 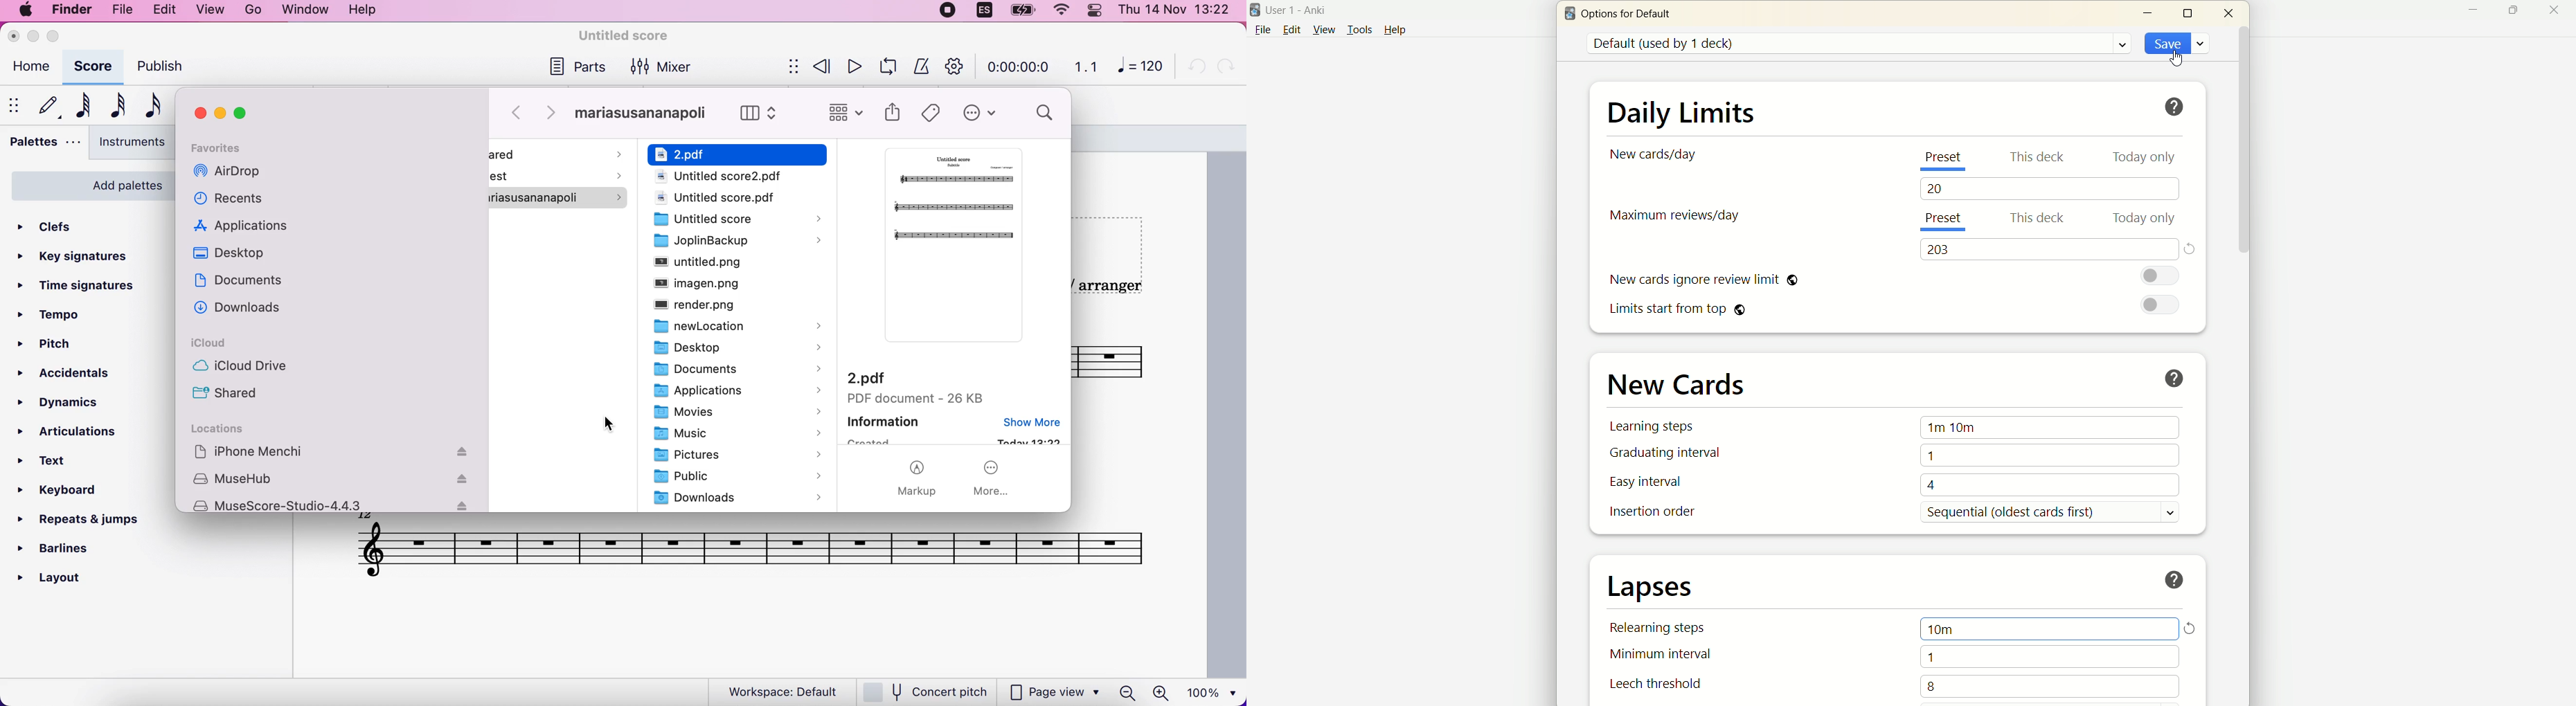 I want to click on mixer, so click(x=666, y=66).